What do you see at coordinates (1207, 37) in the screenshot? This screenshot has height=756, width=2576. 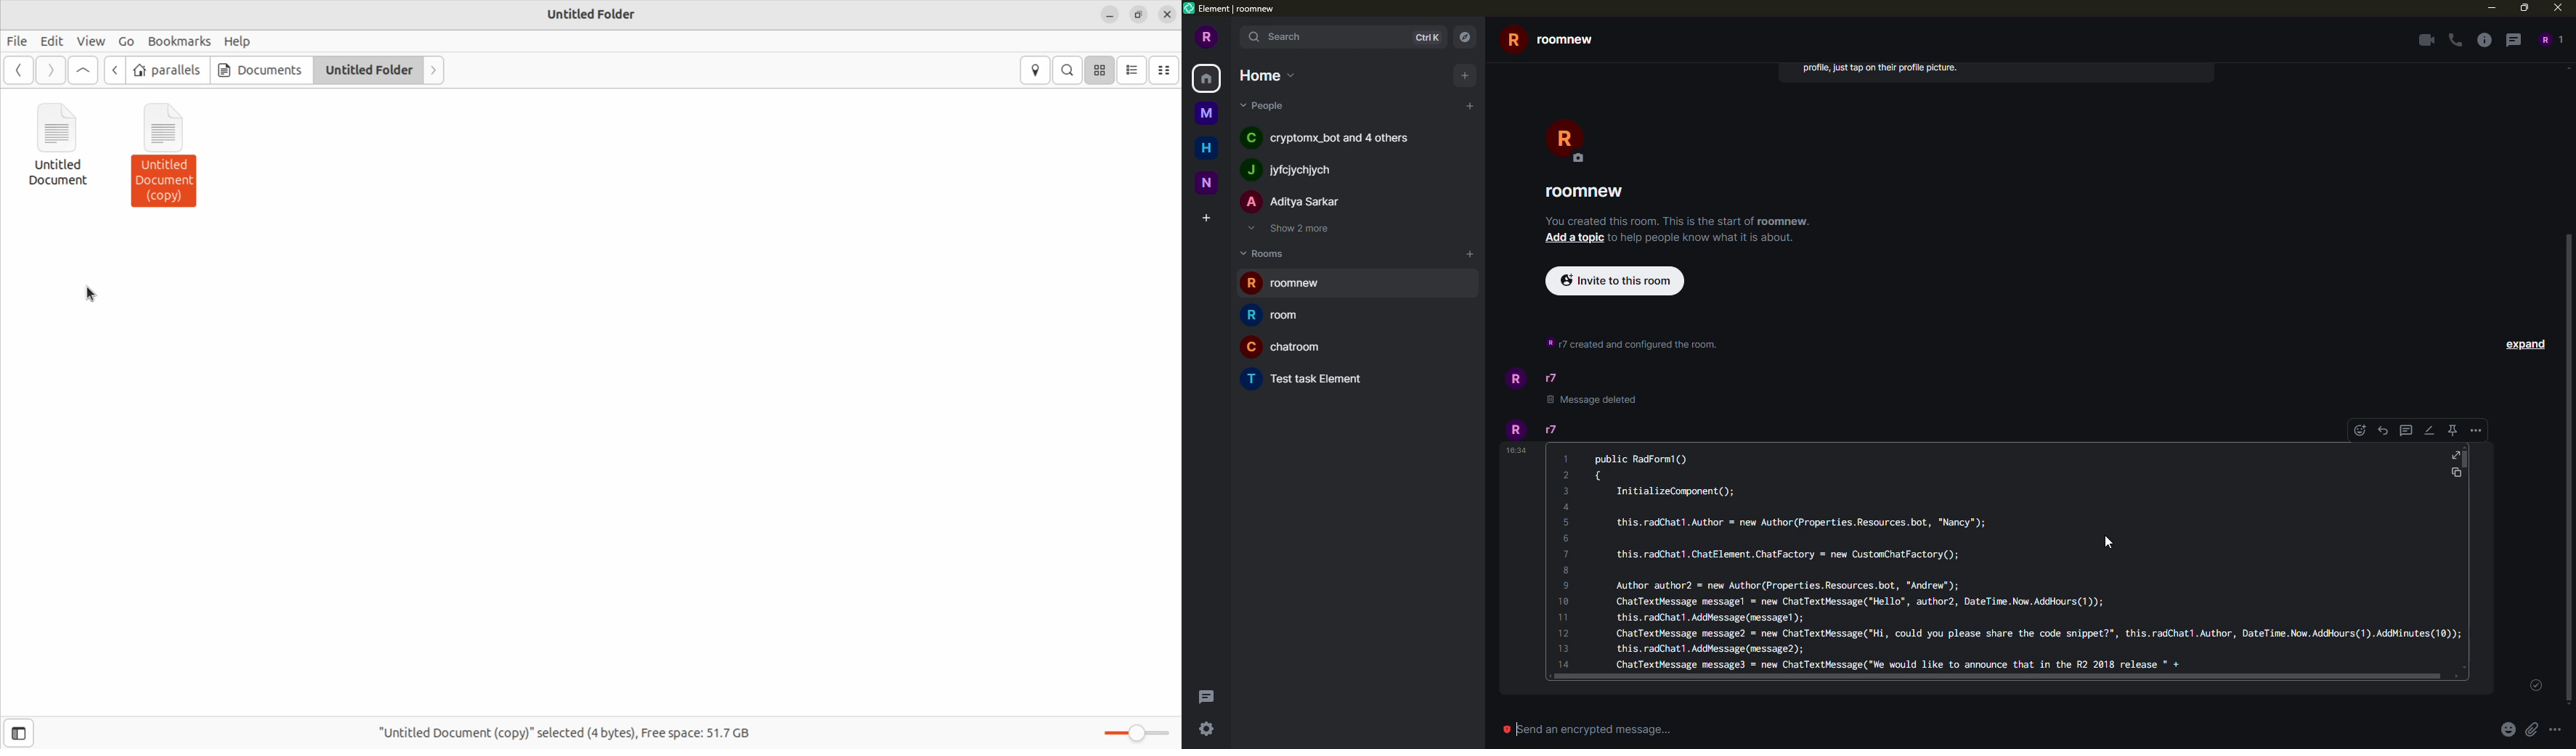 I see `profile` at bounding box center [1207, 37].